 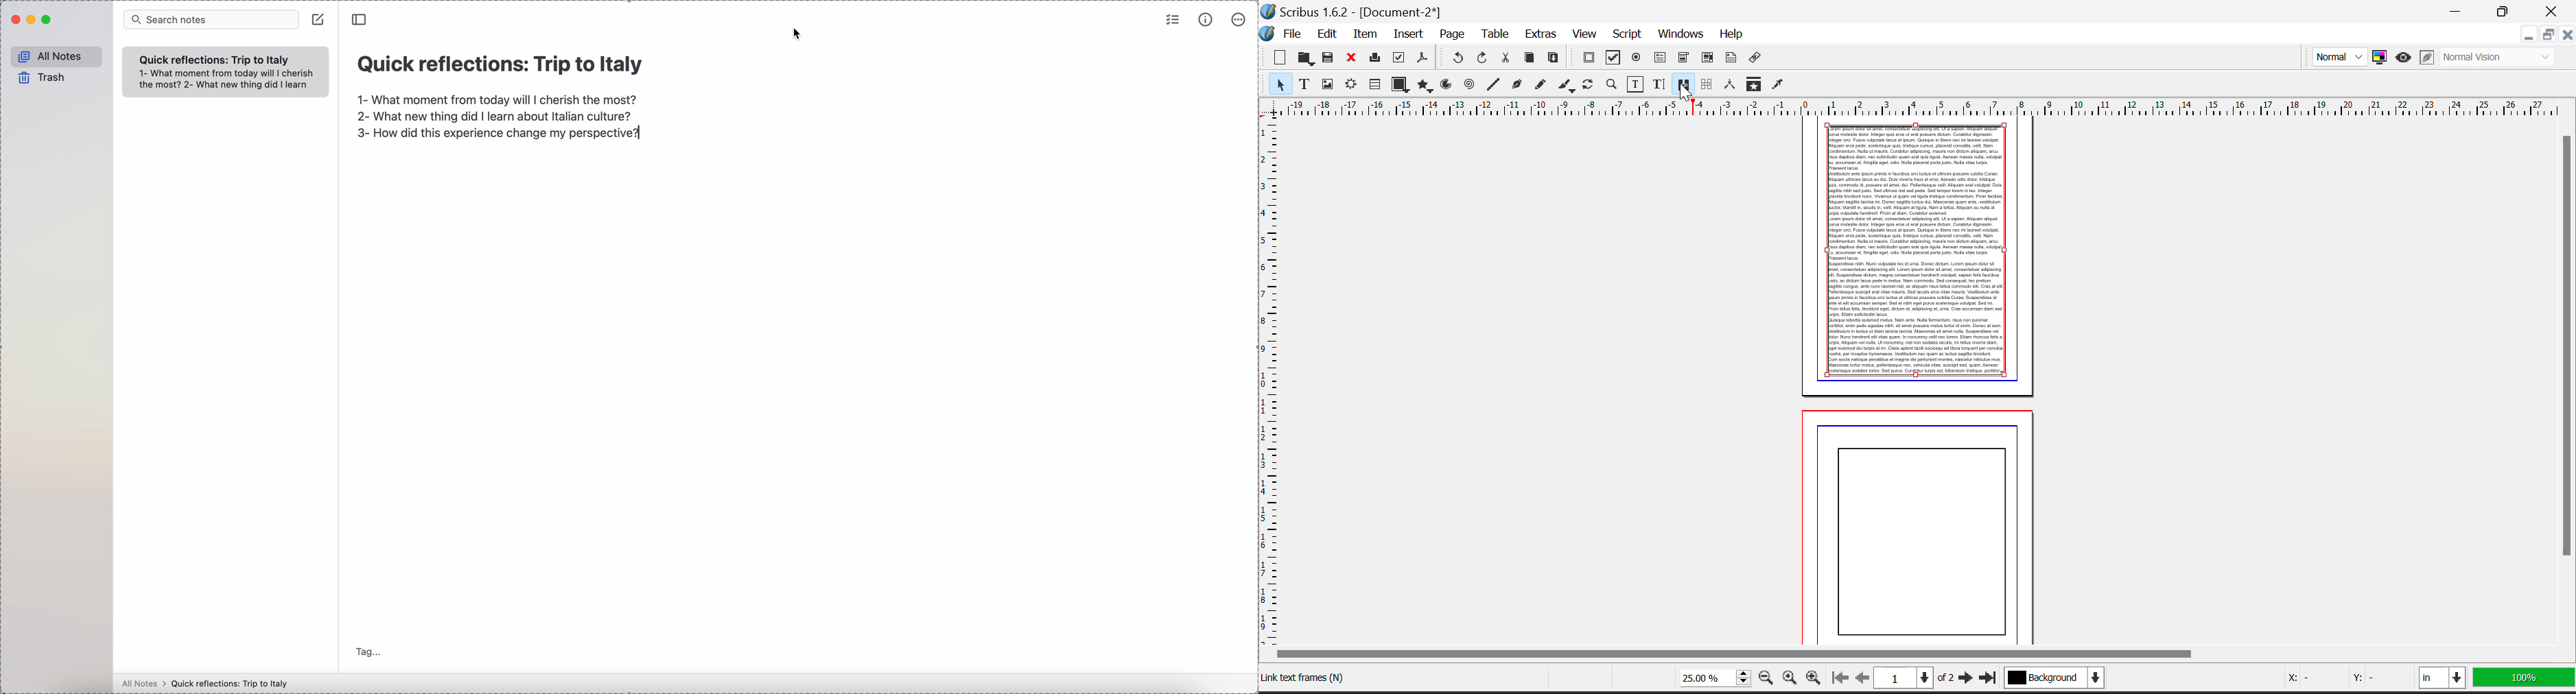 I want to click on tag, so click(x=369, y=651).